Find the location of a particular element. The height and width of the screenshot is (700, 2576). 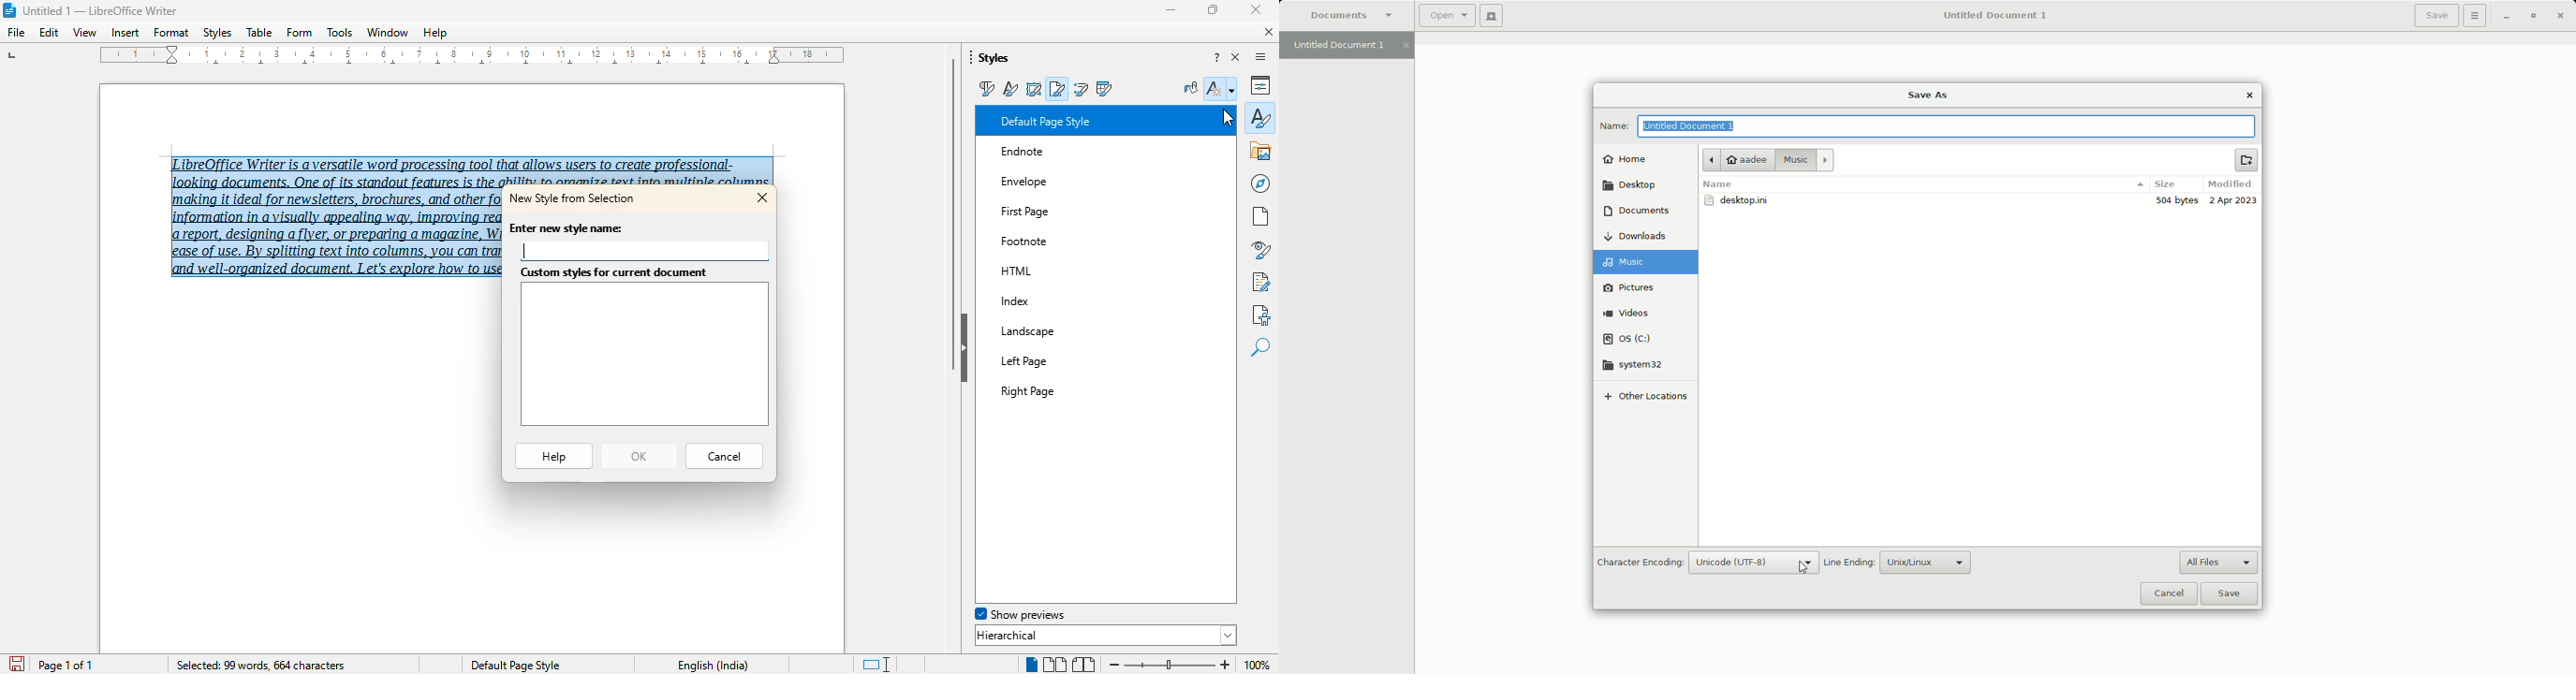

Close is located at coordinates (2561, 16).